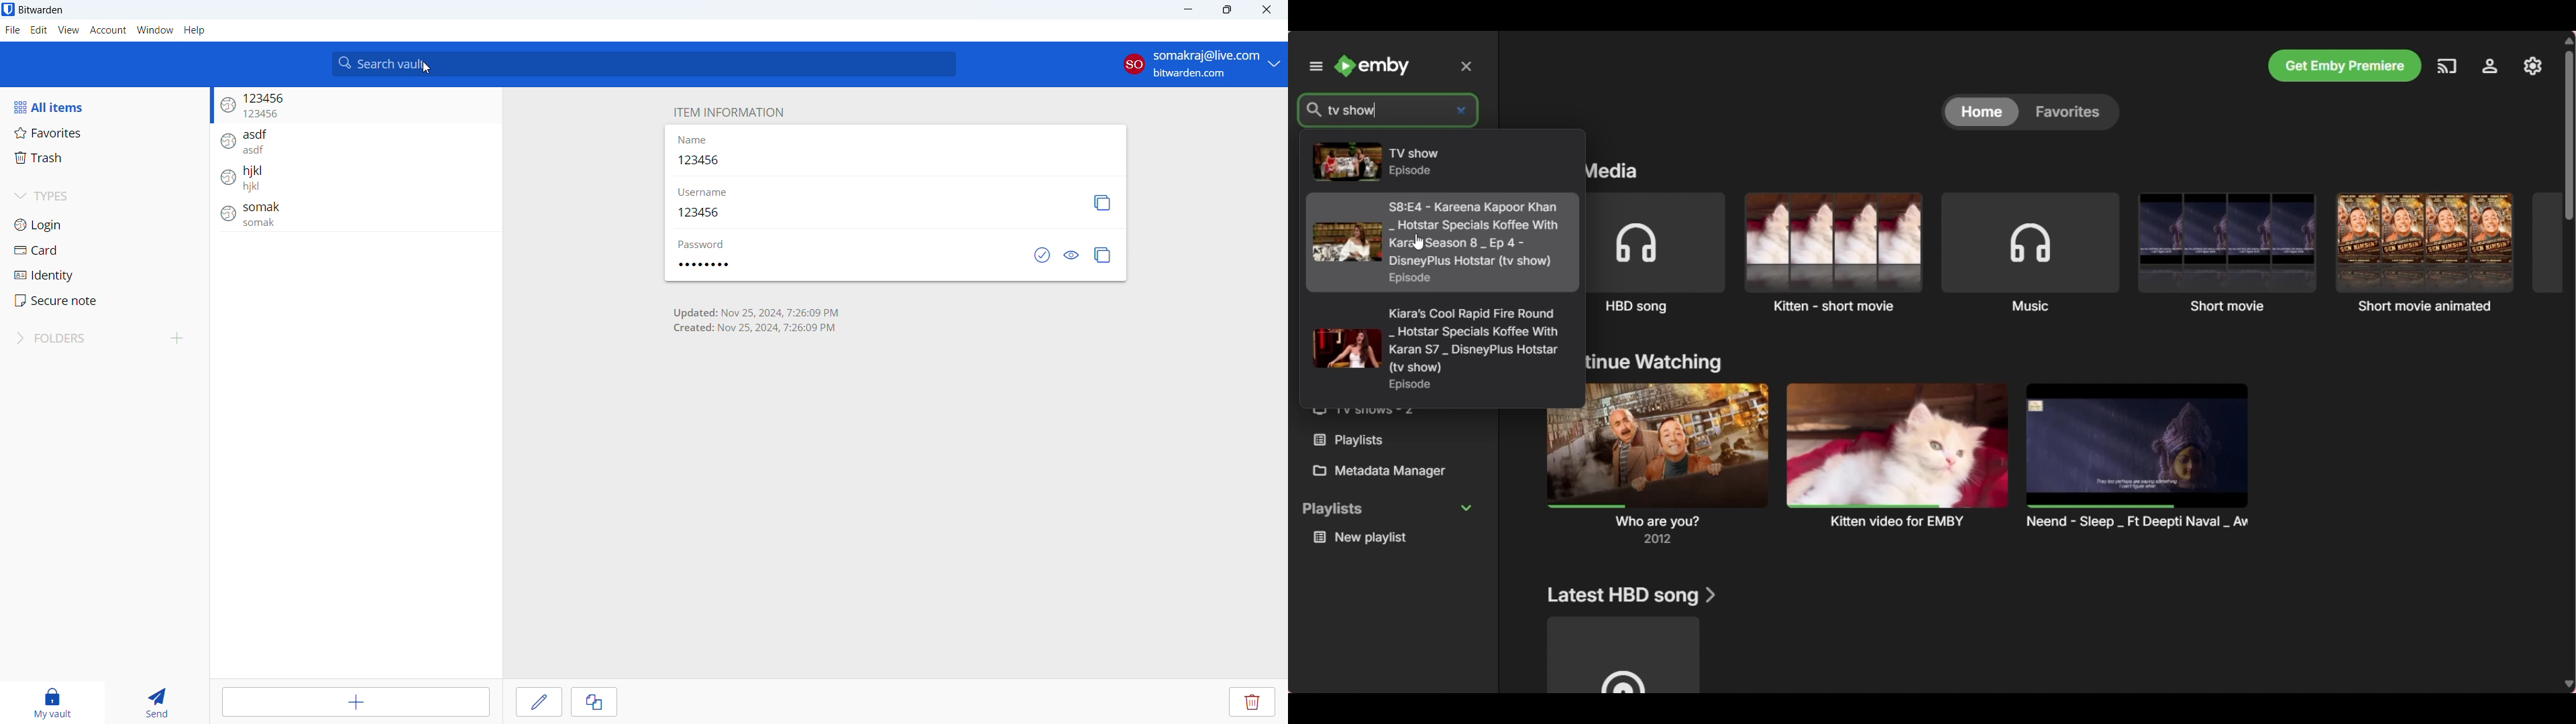  What do you see at coordinates (155, 701) in the screenshot?
I see `send` at bounding box center [155, 701].